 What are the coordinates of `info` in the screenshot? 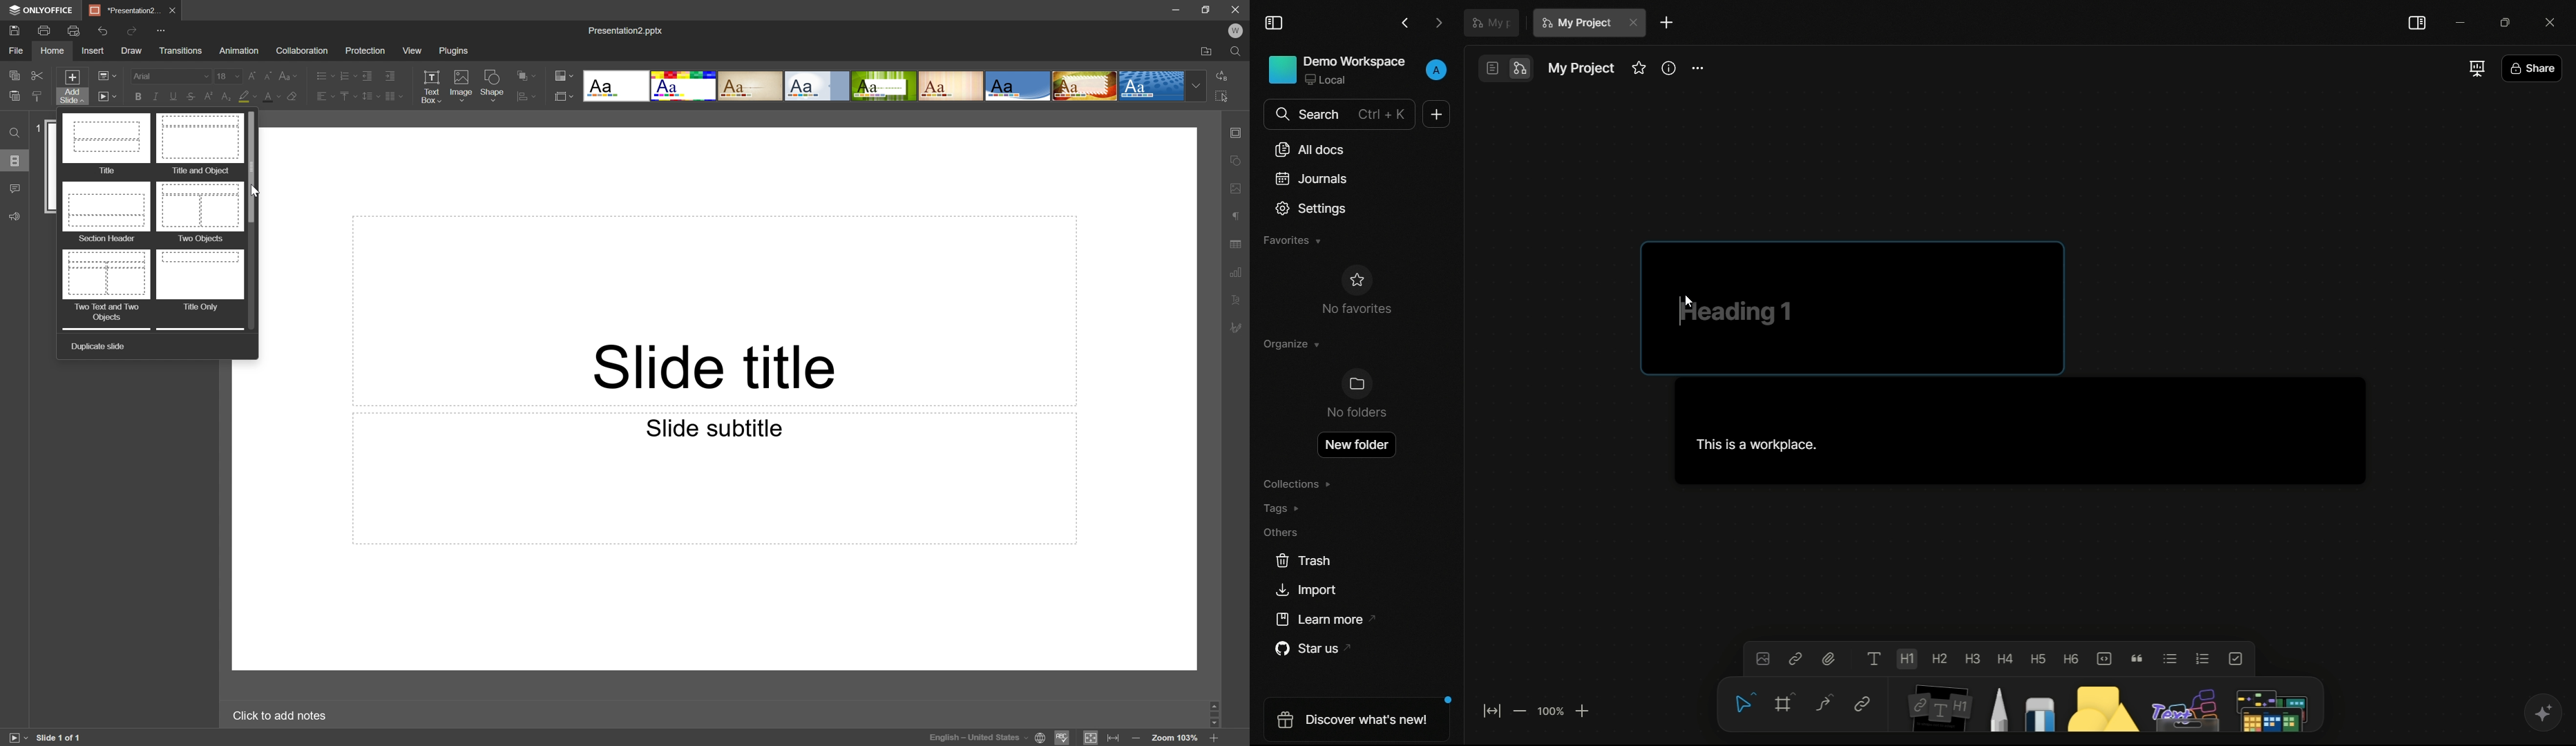 It's located at (1670, 69).